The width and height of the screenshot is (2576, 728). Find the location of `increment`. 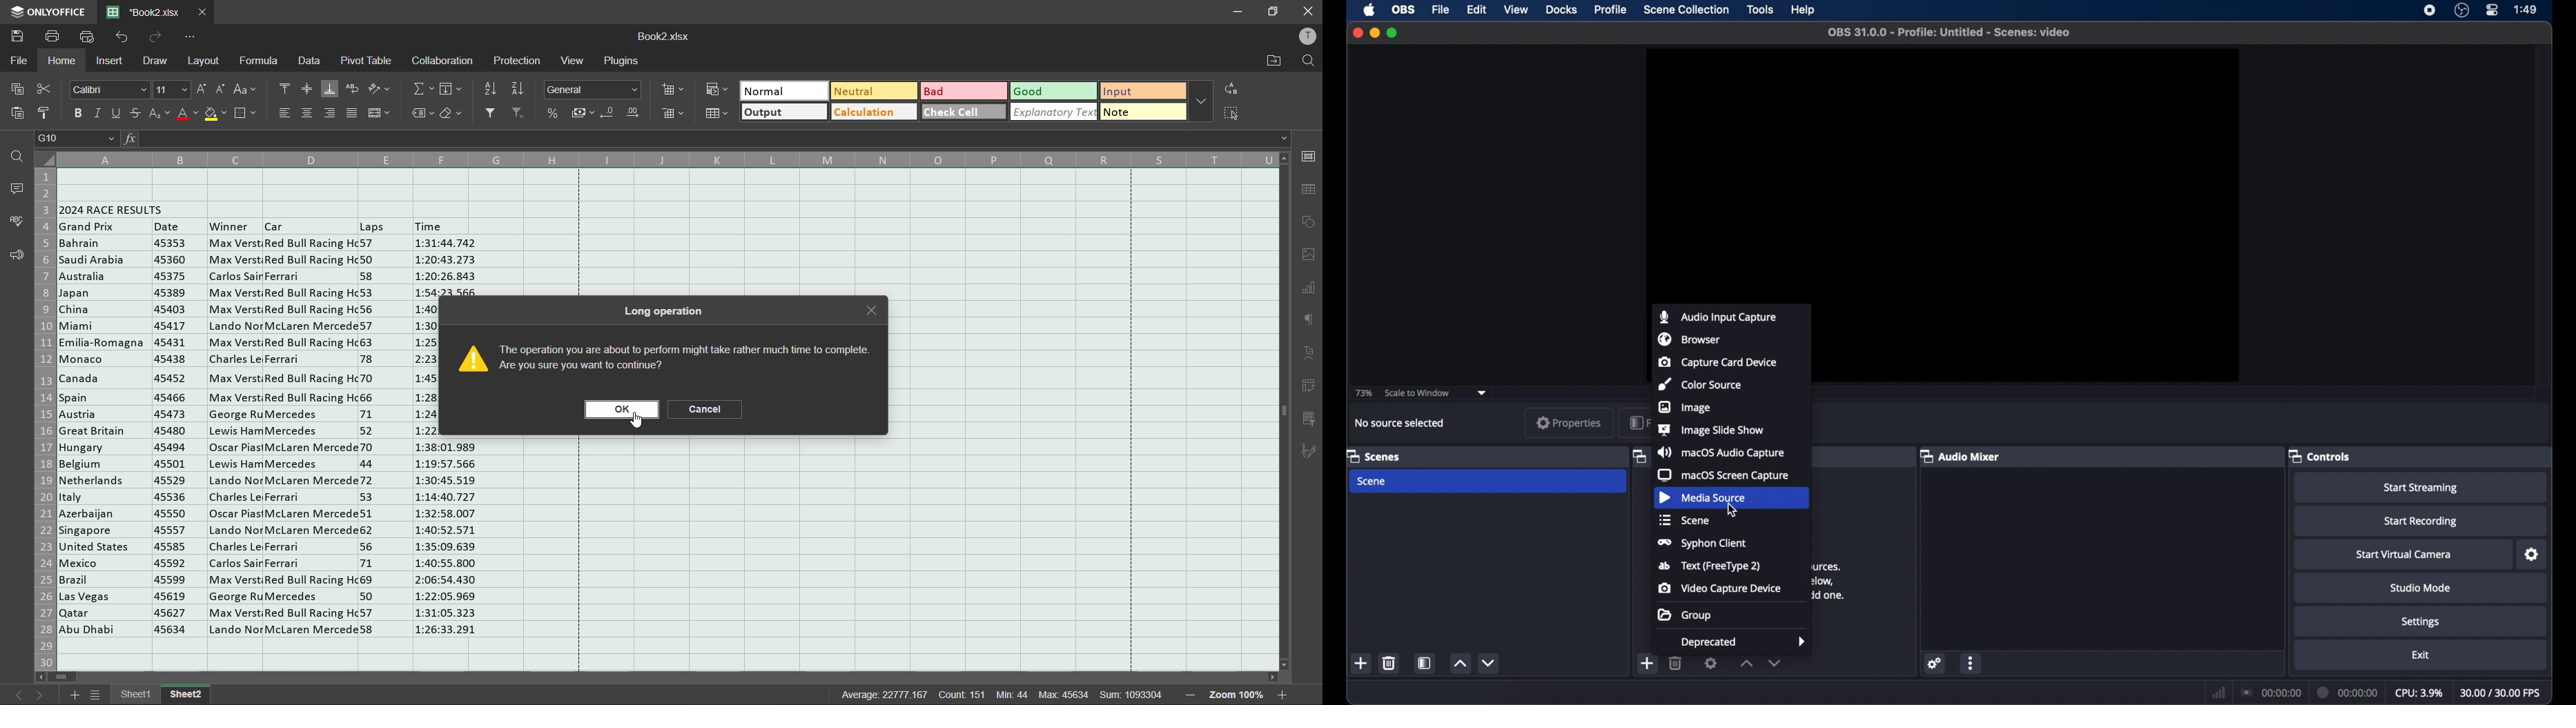

increment is located at coordinates (1460, 663).